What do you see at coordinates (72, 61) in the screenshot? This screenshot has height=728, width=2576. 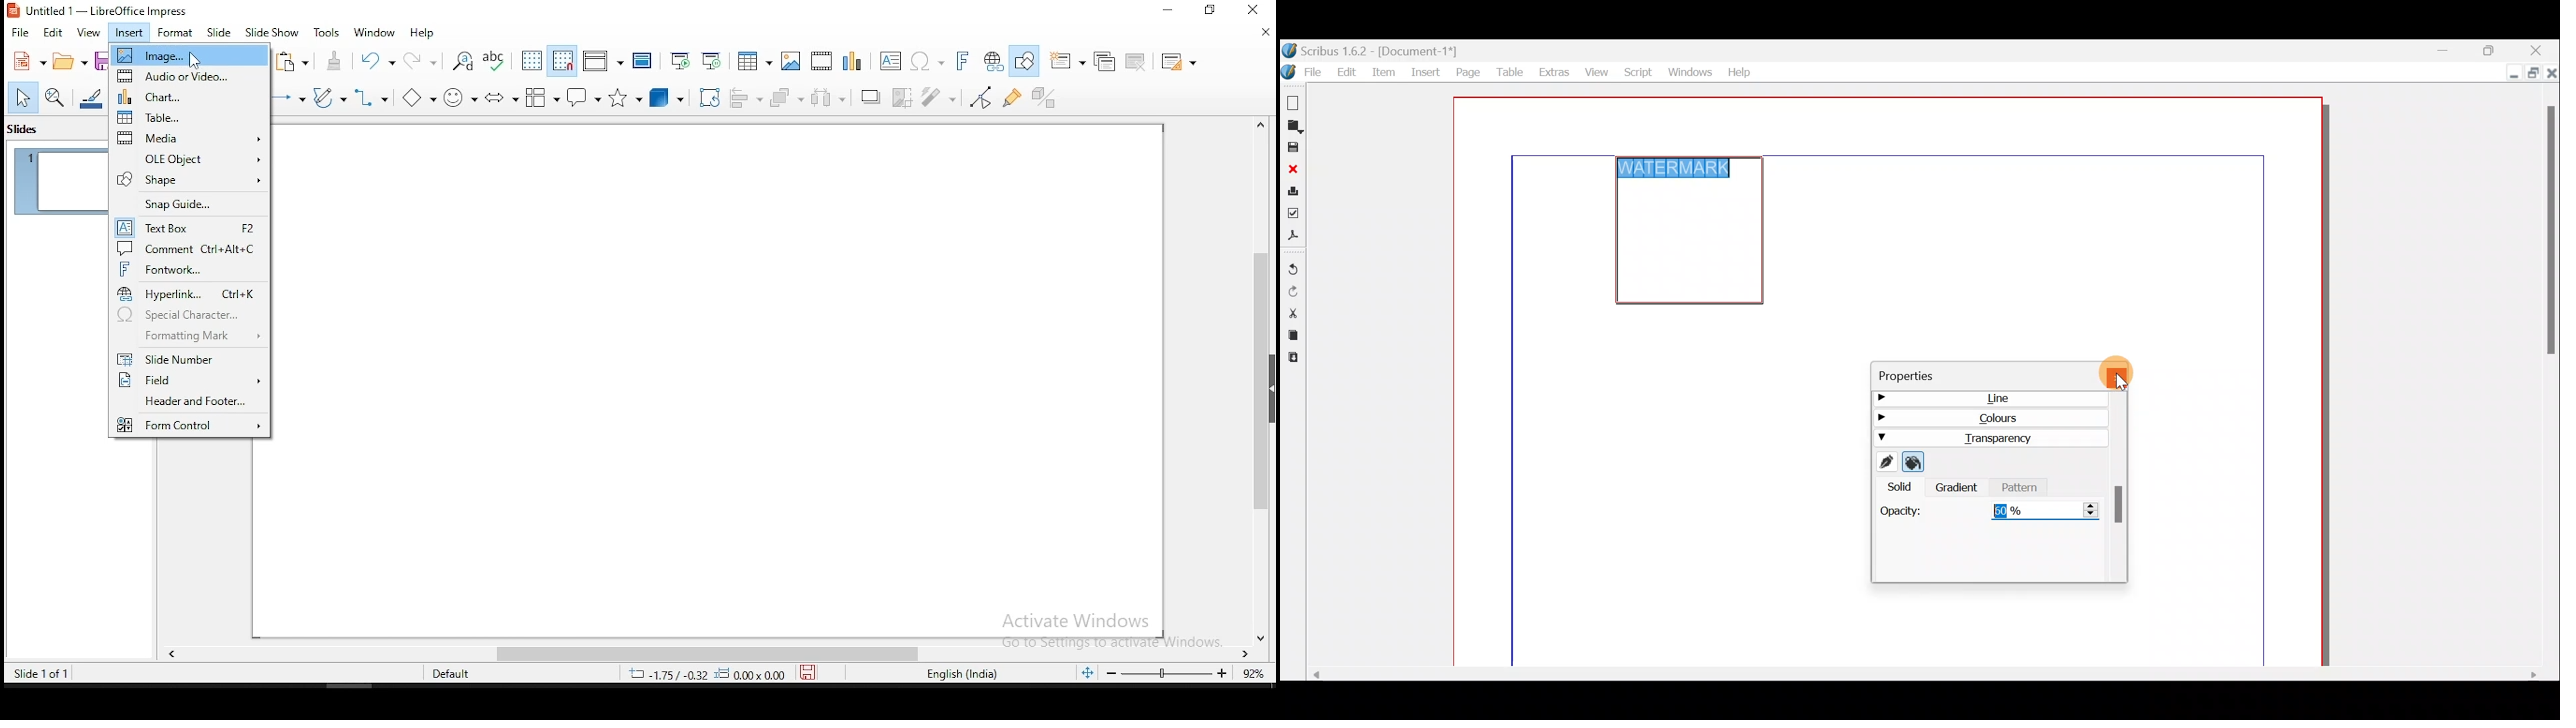 I see `open` at bounding box center [72, 61].